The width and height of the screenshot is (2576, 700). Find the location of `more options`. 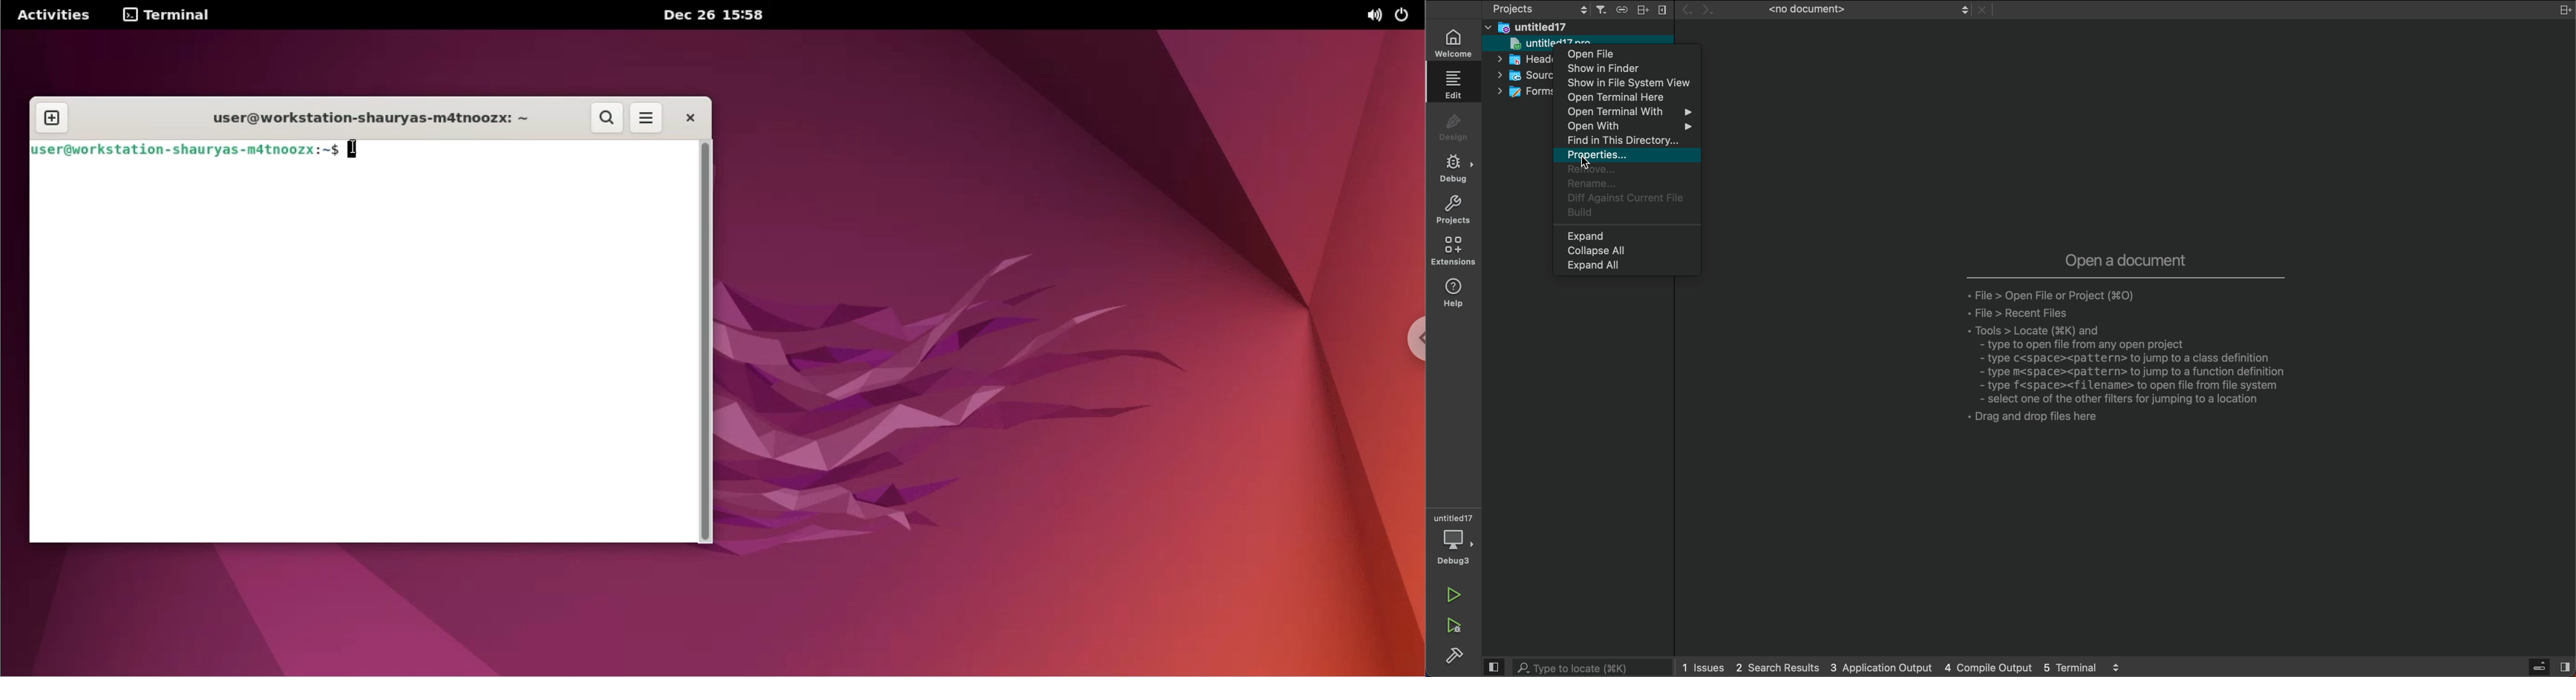

more options is located at coordinates (649, 120).